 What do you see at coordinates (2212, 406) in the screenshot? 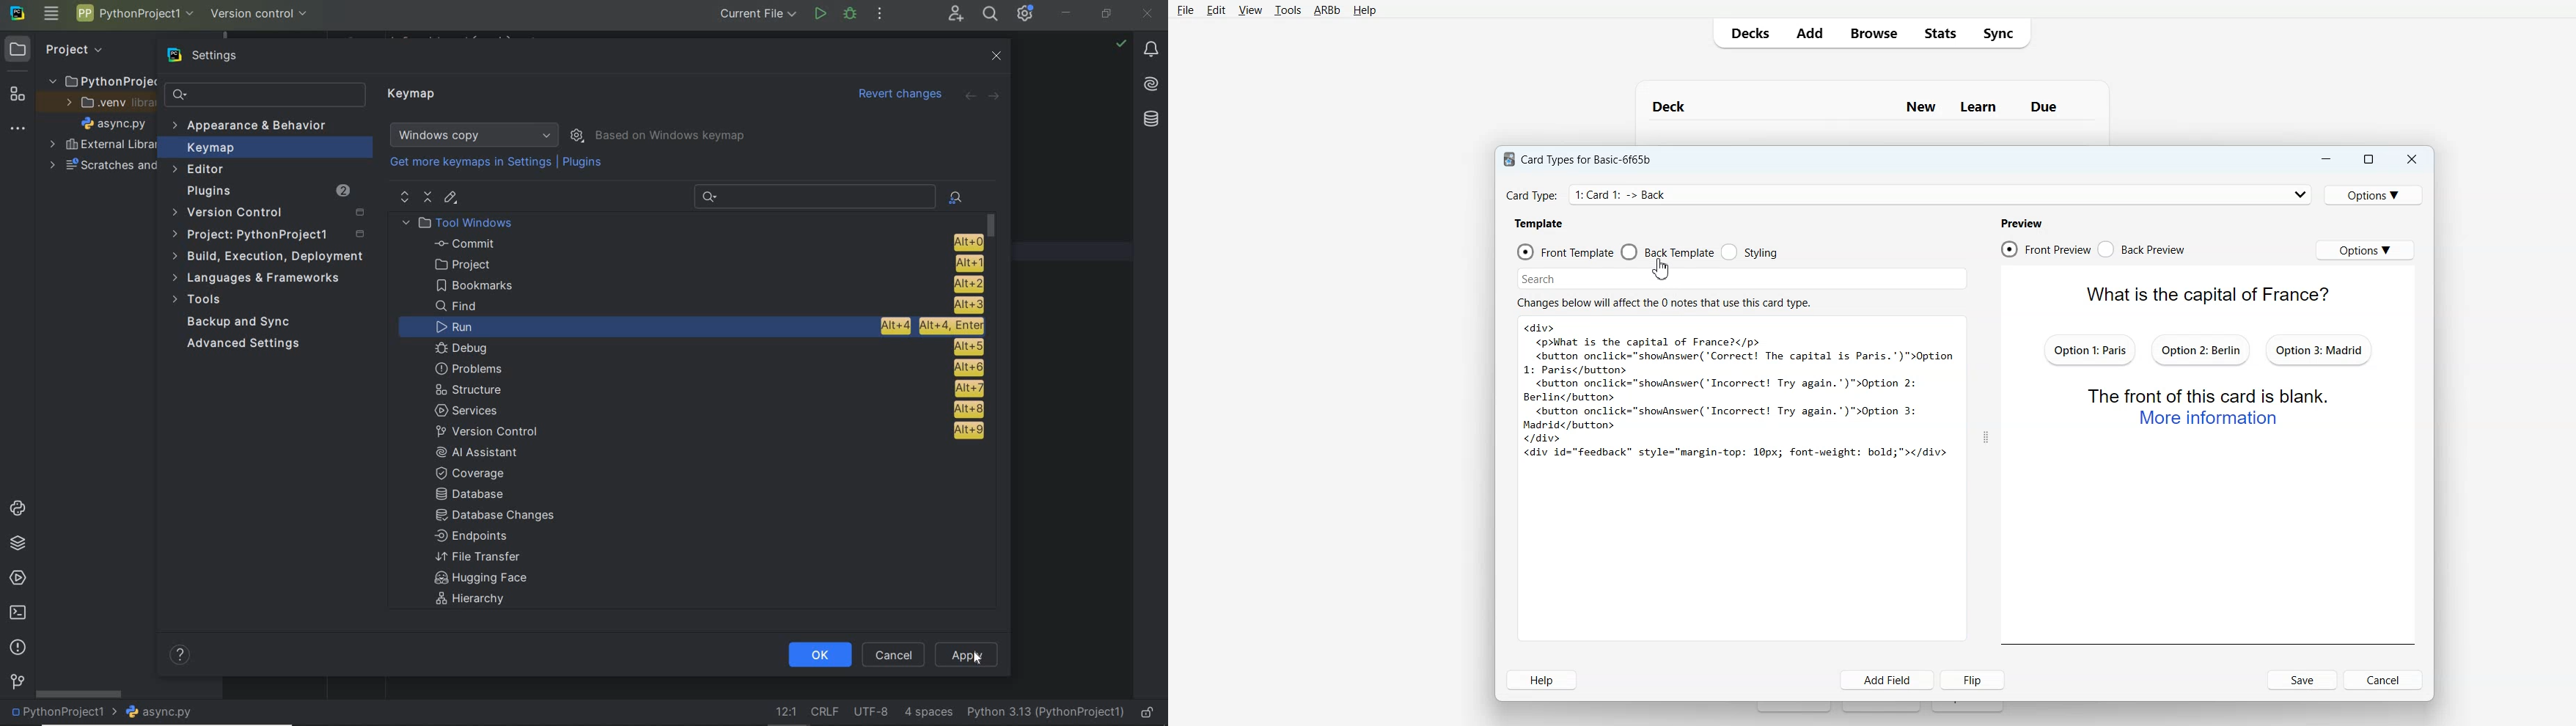
I see `Text 3` at bounding box center [2212, 406].